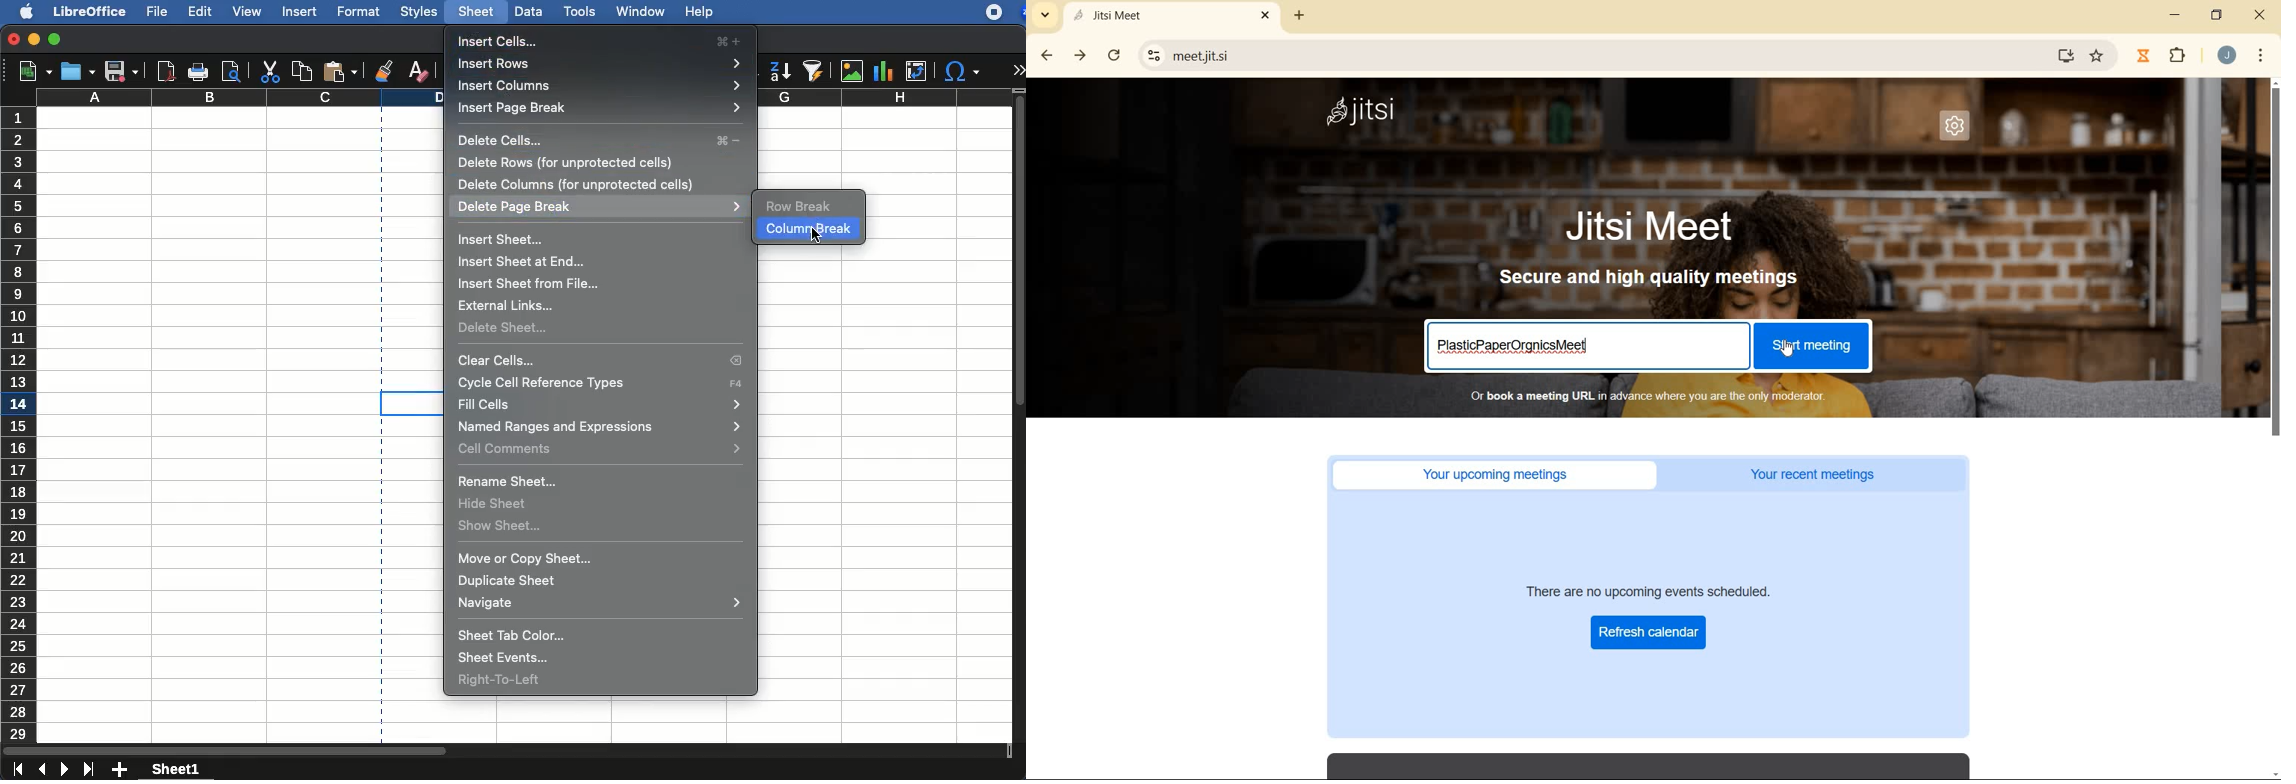 The width and height of the screenshot is (2296, 784). Describe the element at coordinates (601, 41) in the screenshot. I see `insert cells` at that location.